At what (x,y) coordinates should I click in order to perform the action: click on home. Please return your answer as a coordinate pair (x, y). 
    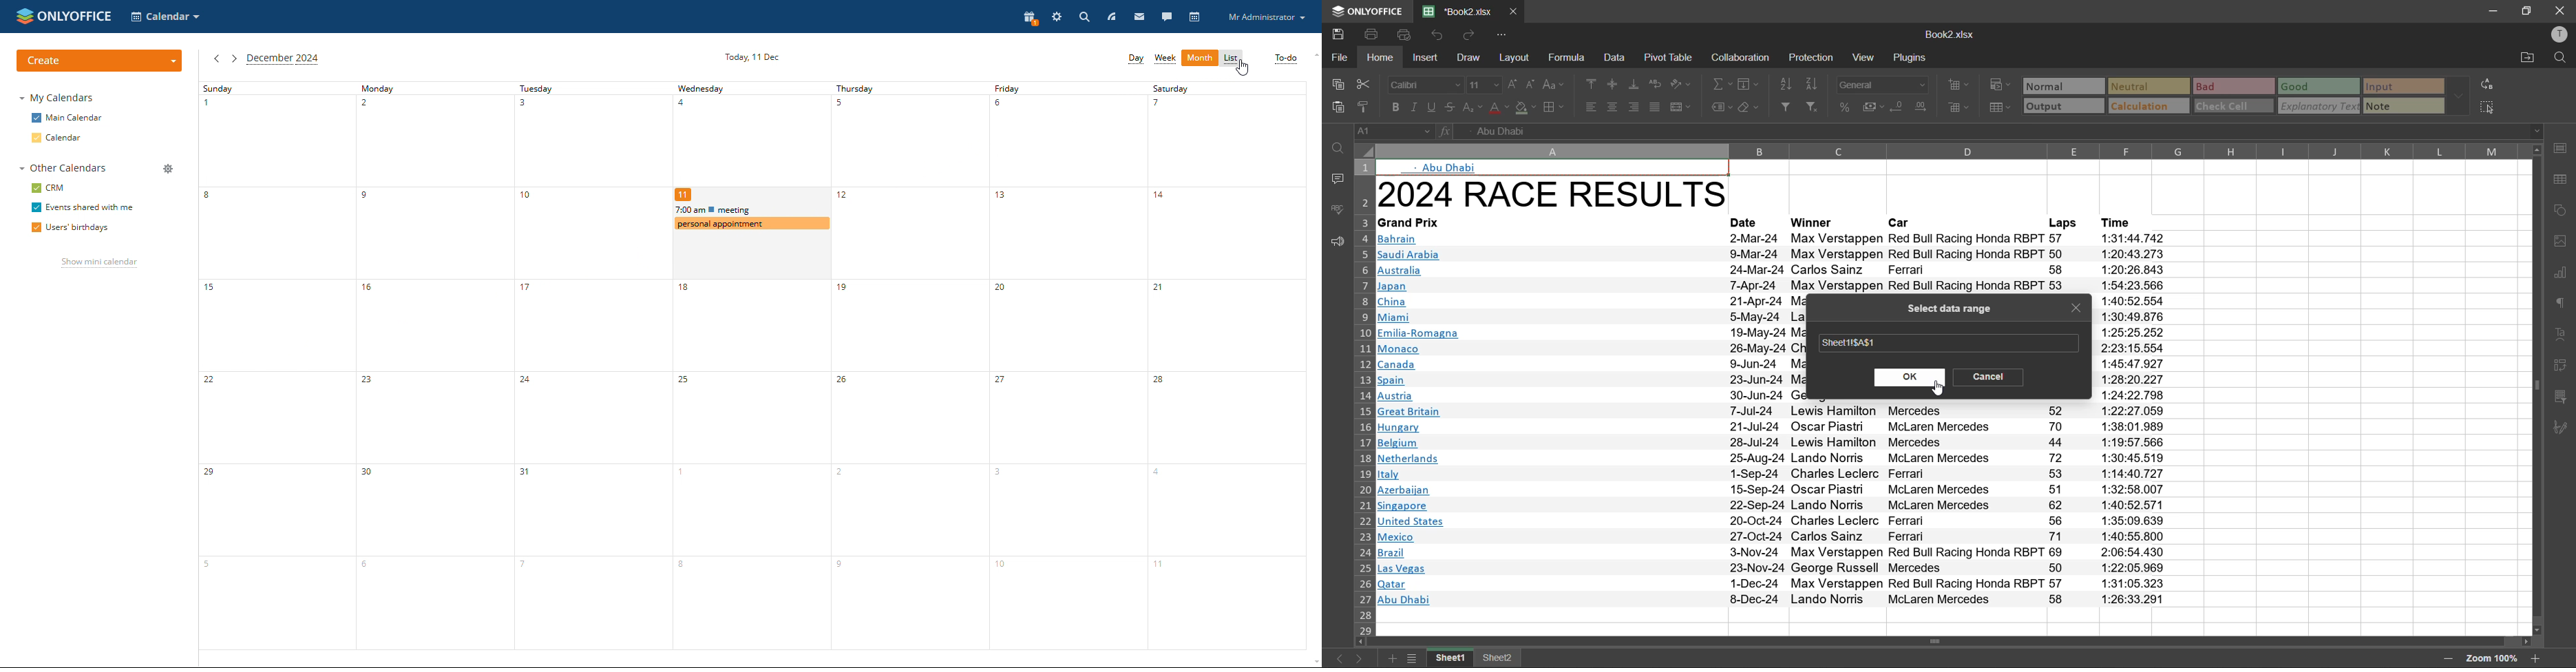
    Looking at the image, I should click on (1377, 58).